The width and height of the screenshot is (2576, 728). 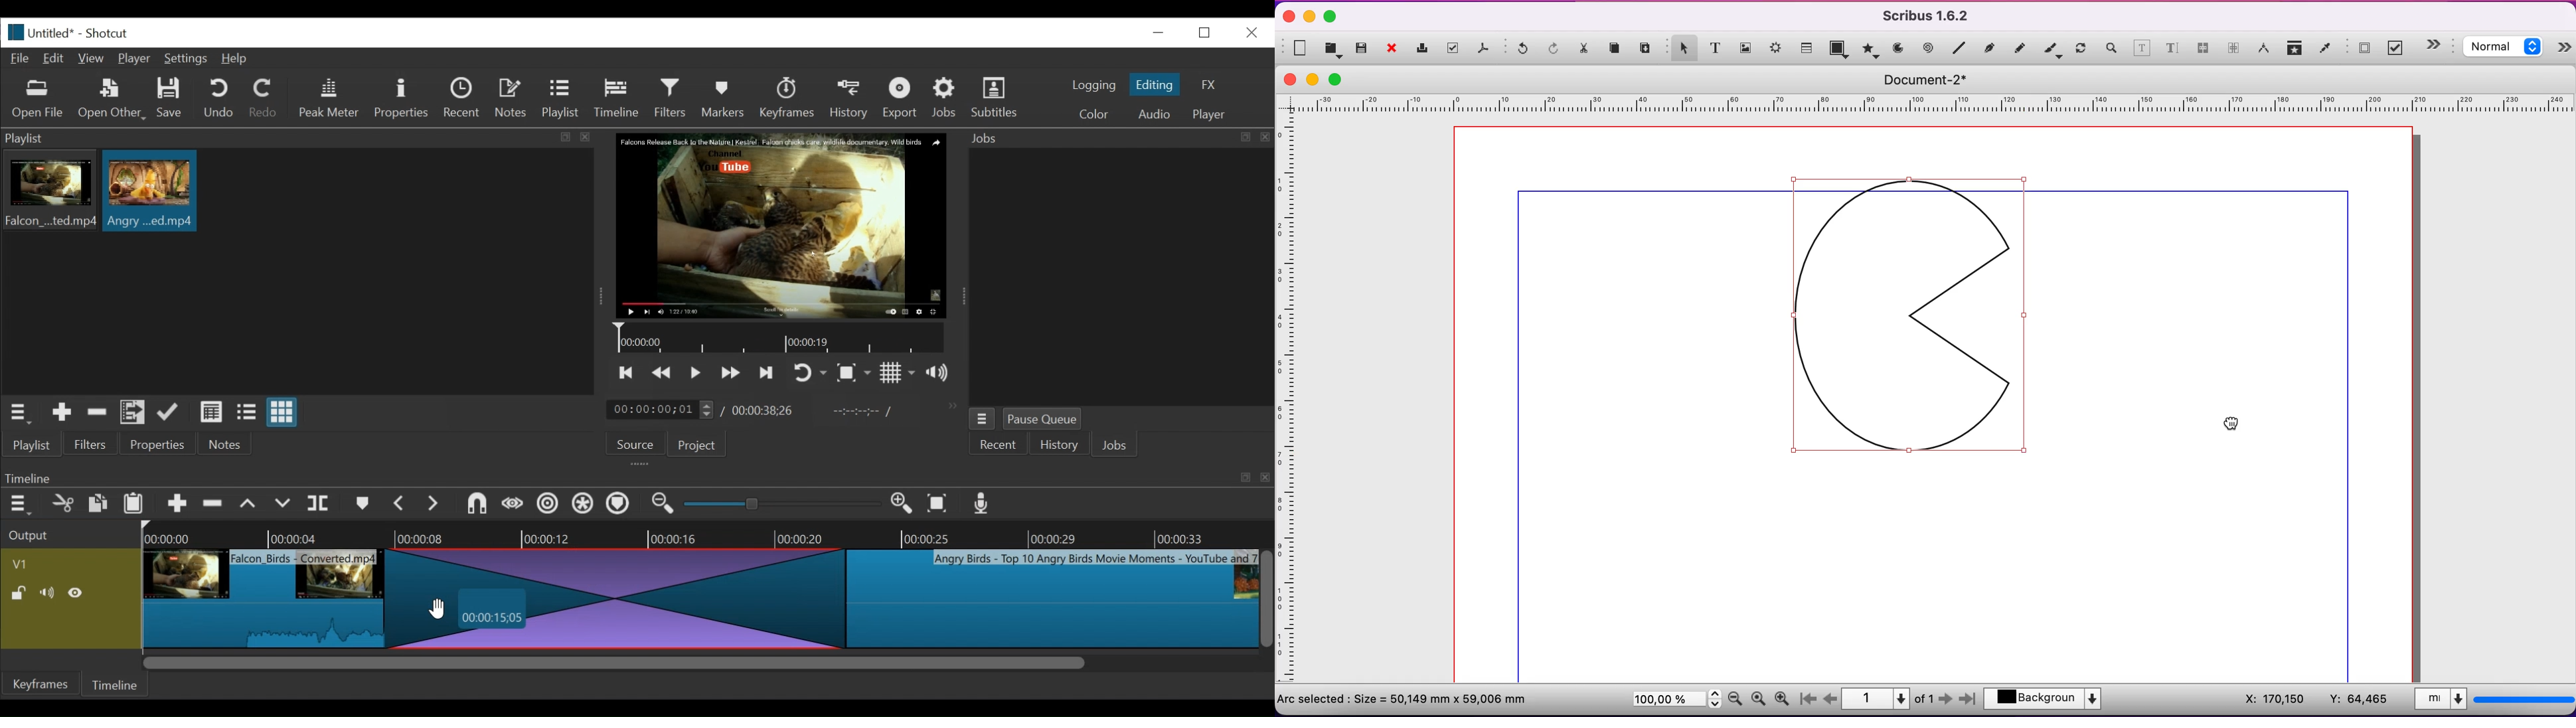 I want to click on Timeline menu, so click(x=22, y=505).